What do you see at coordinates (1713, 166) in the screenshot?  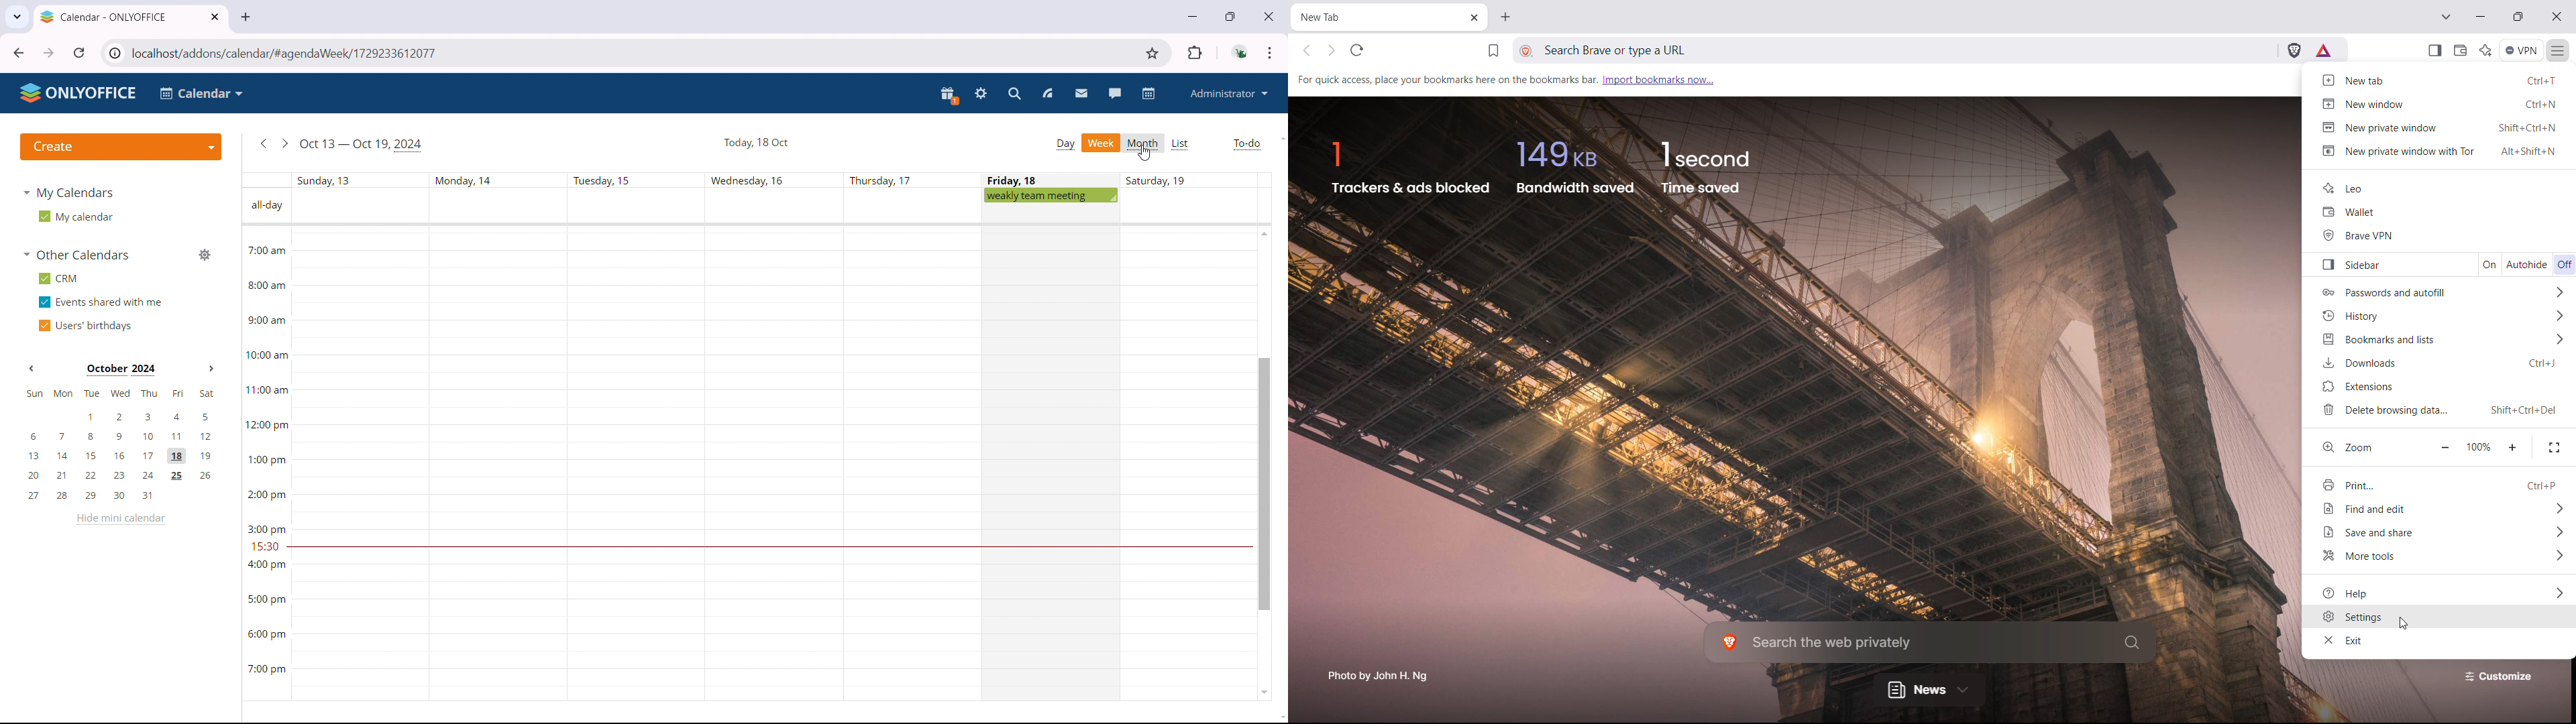 I see `1 second Time saved` at bounding box center [1713, 166].